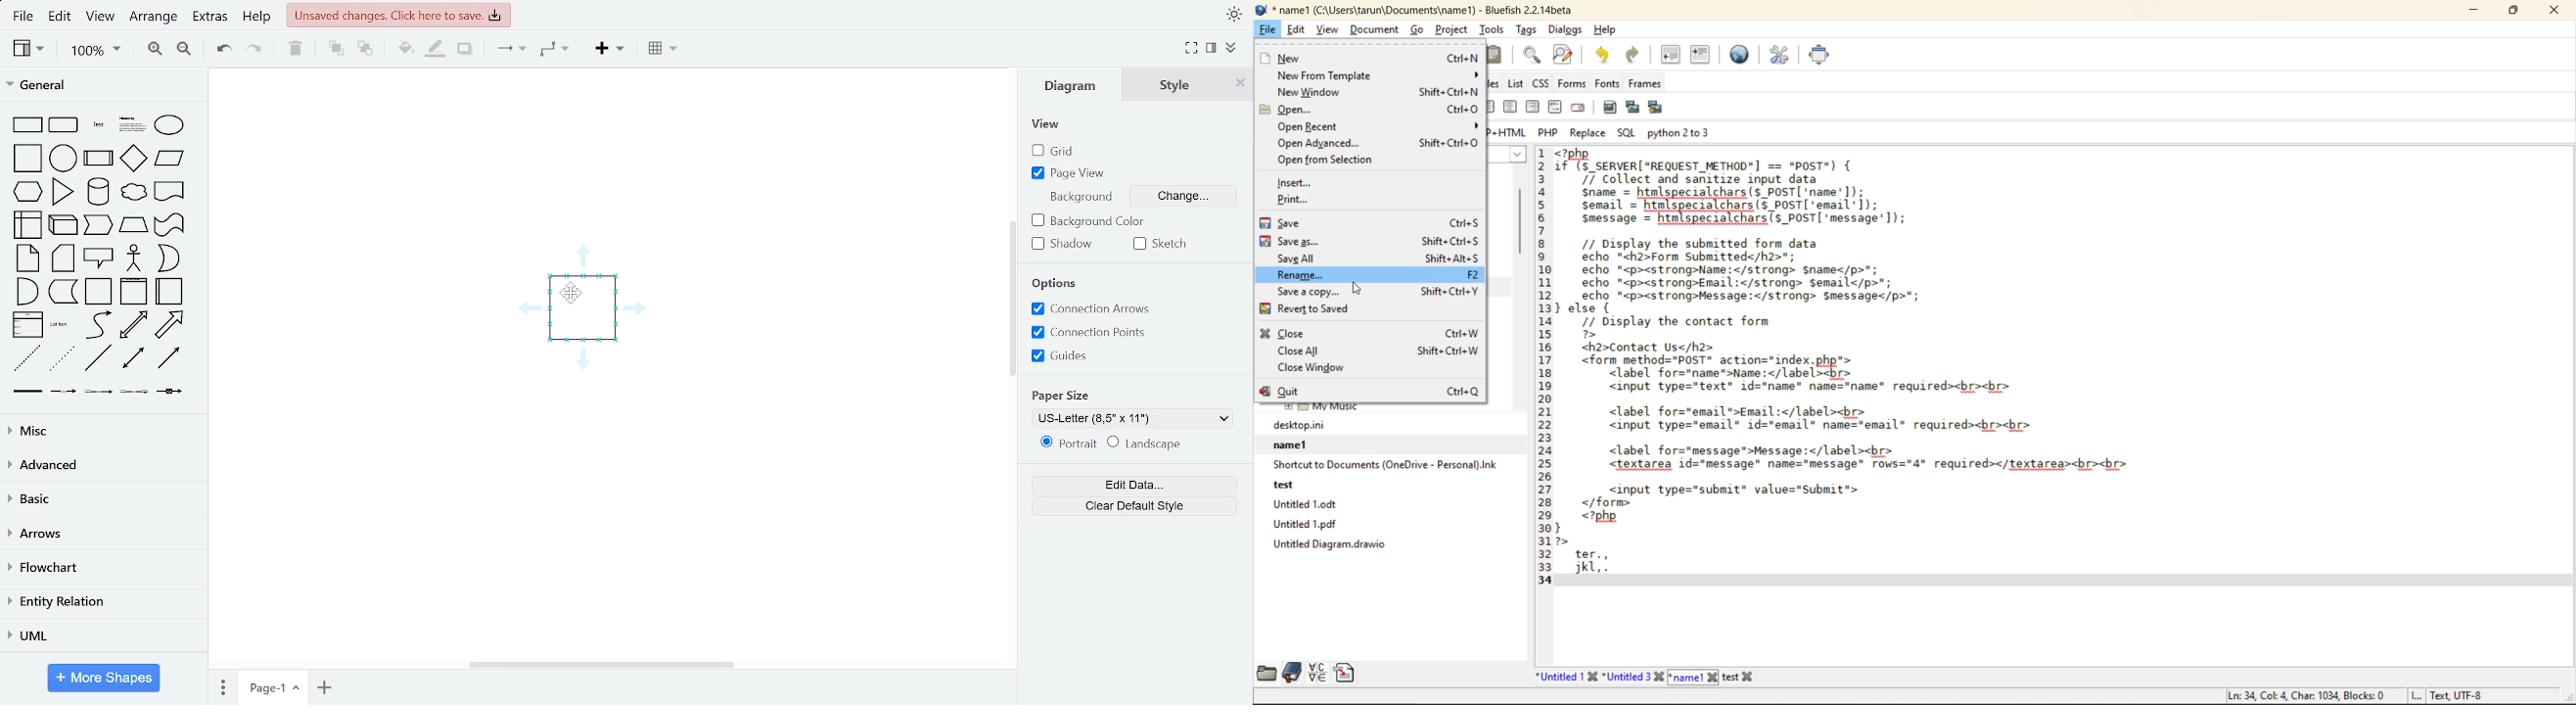 The image size is (2576, 728). What do you see at coordinates (24, 390) in the screenshot?
I see `` at bounding box center [24, 390].